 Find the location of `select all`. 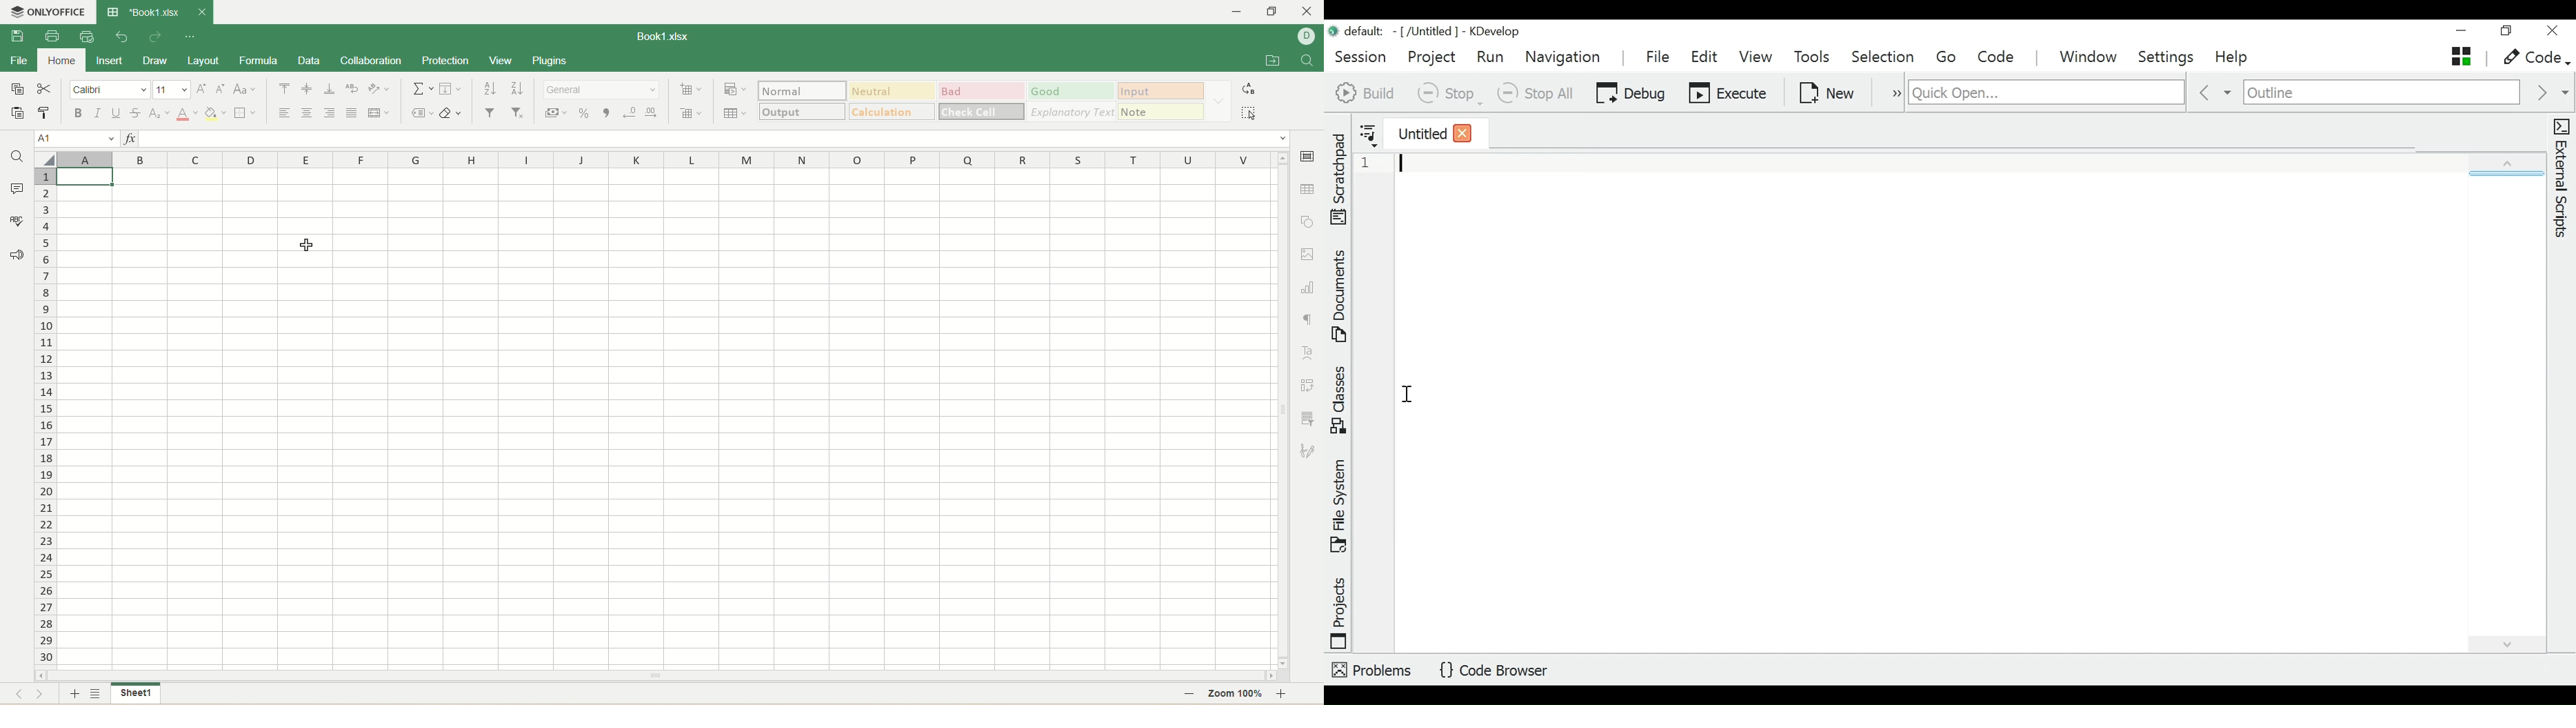

select all is located at coordinates (1253, 117).